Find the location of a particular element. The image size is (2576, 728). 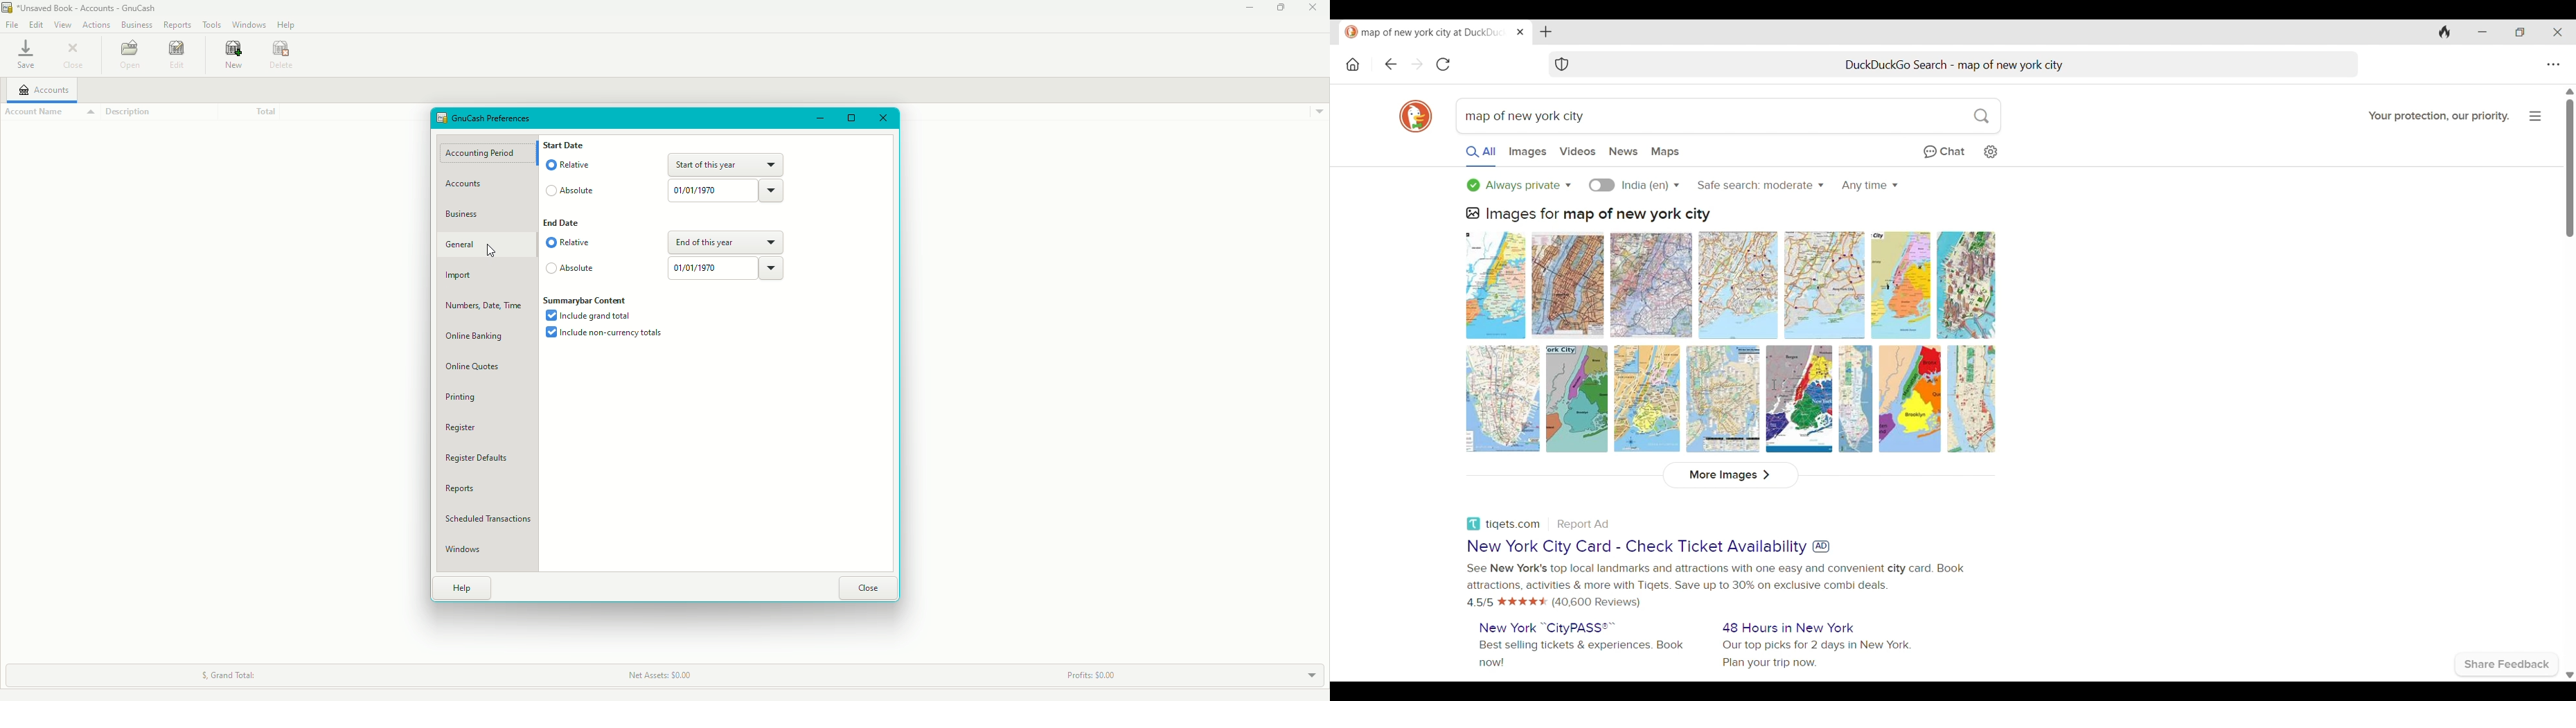

Drop Down is located at coordinates (1302, 674).